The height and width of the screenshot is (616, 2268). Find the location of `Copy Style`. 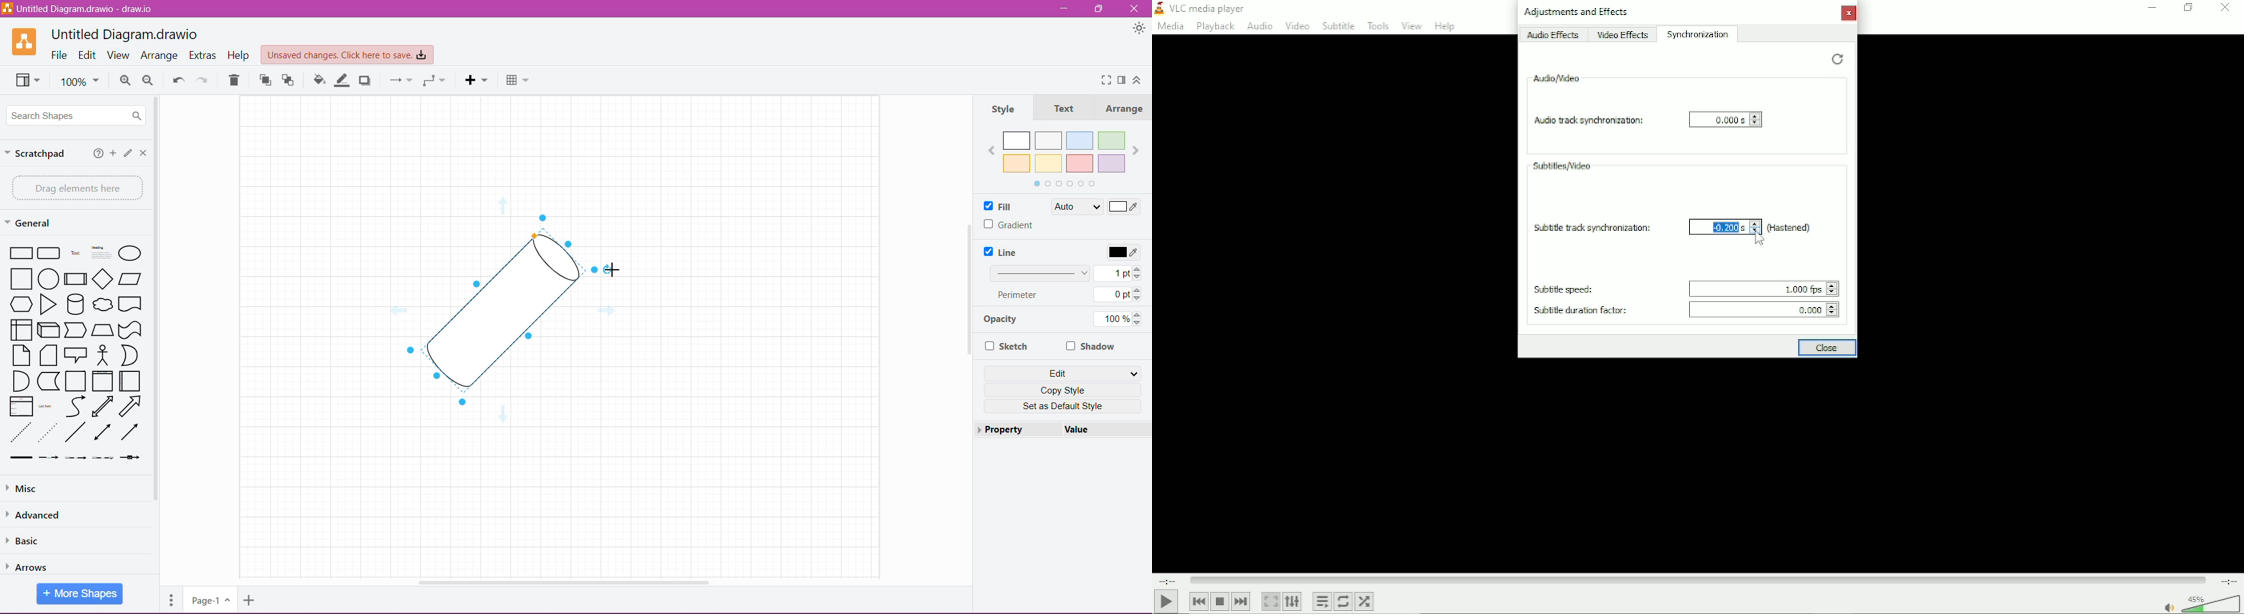

Copy Style is located at coordinates (1066, 389).